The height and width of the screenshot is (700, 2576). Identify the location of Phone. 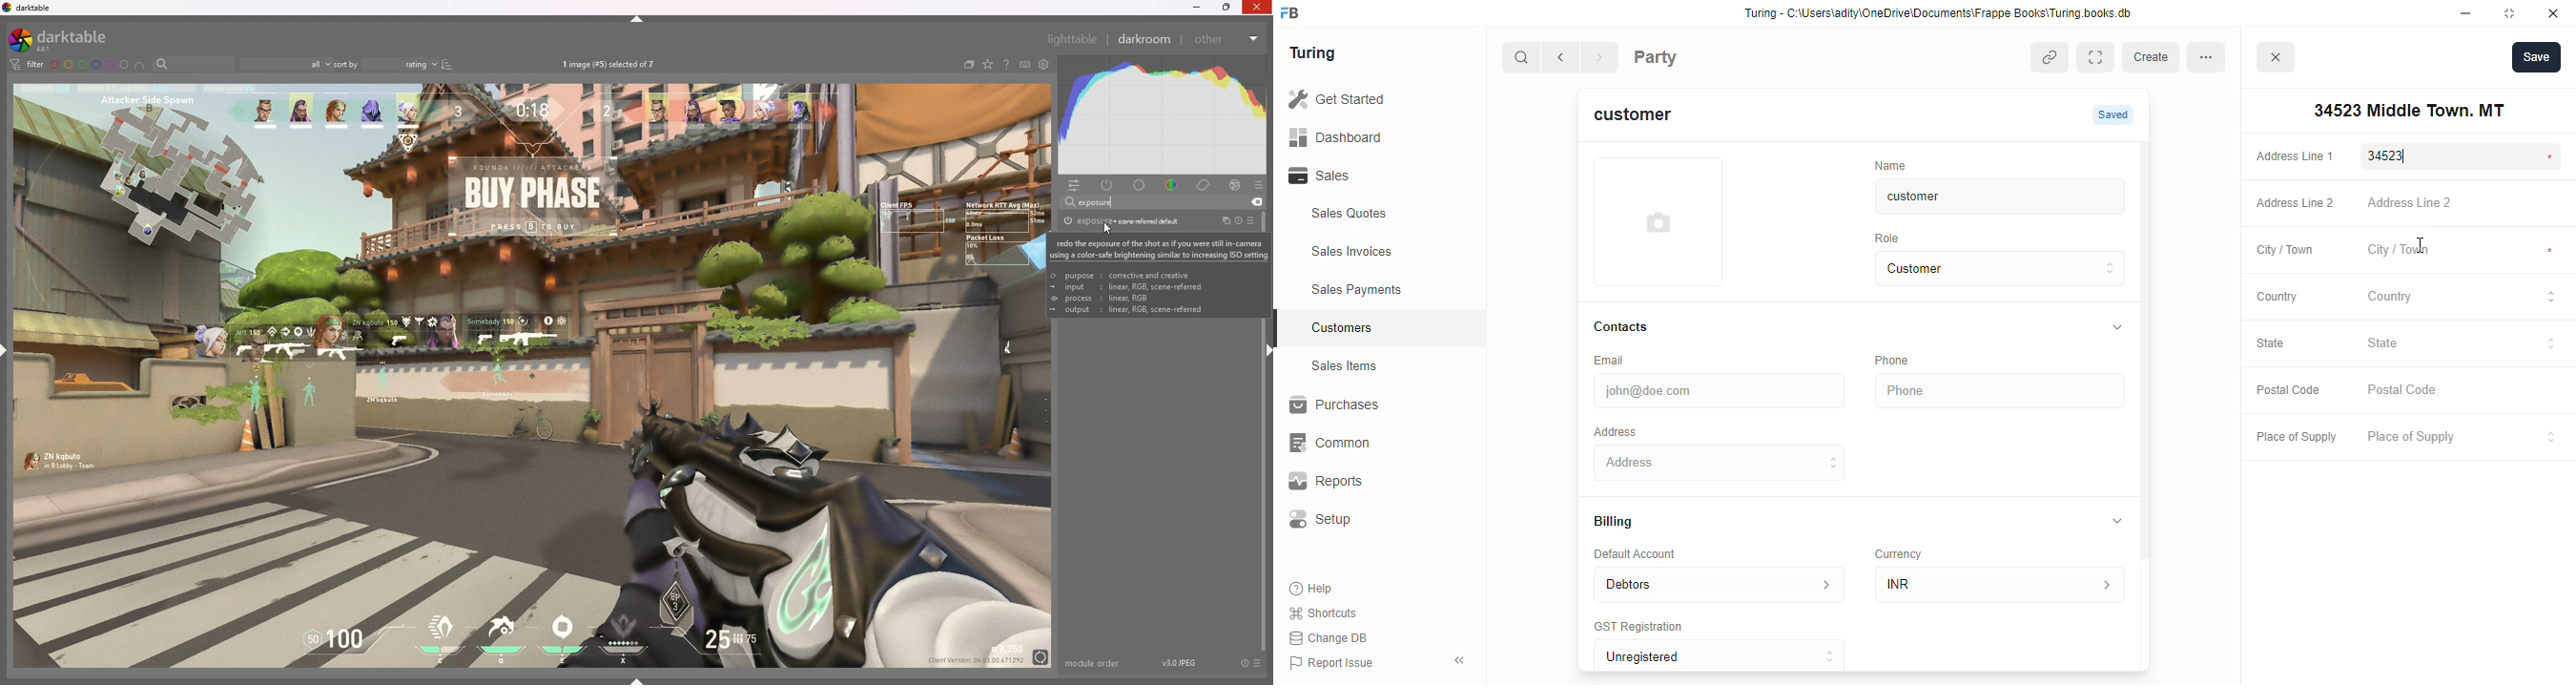
(1903, 360).